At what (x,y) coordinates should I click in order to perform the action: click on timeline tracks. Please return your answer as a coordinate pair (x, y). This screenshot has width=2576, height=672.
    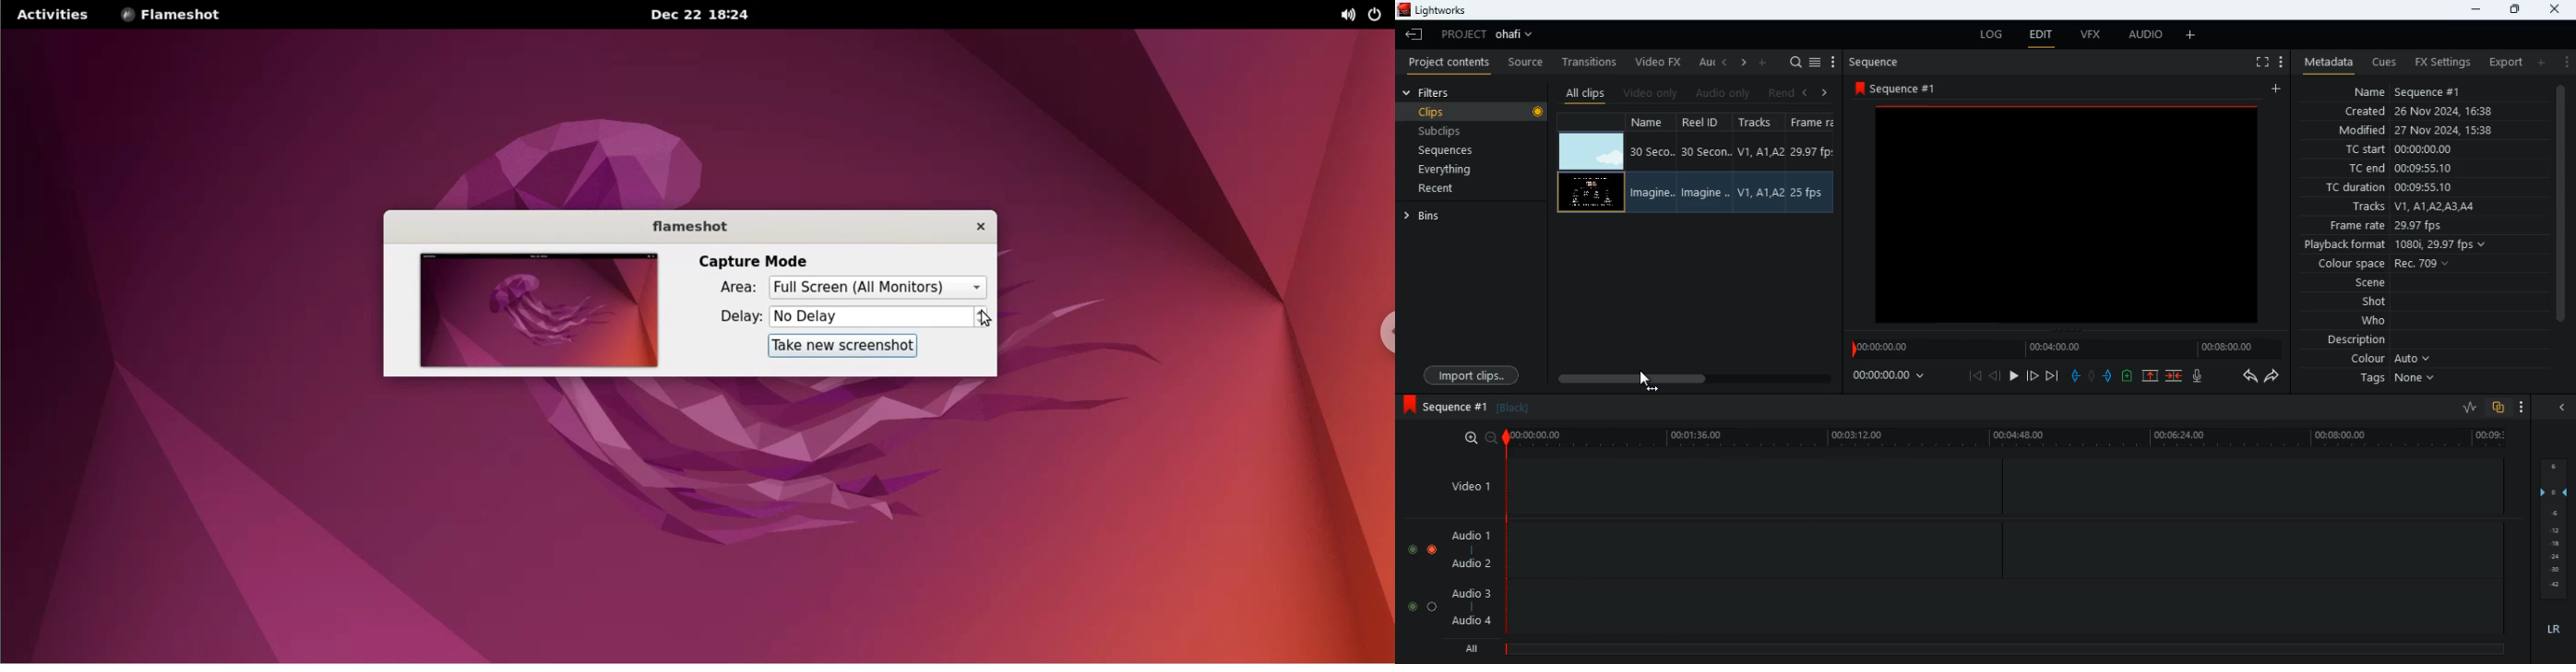
    Looking at the image, I should click on (2005, 604).